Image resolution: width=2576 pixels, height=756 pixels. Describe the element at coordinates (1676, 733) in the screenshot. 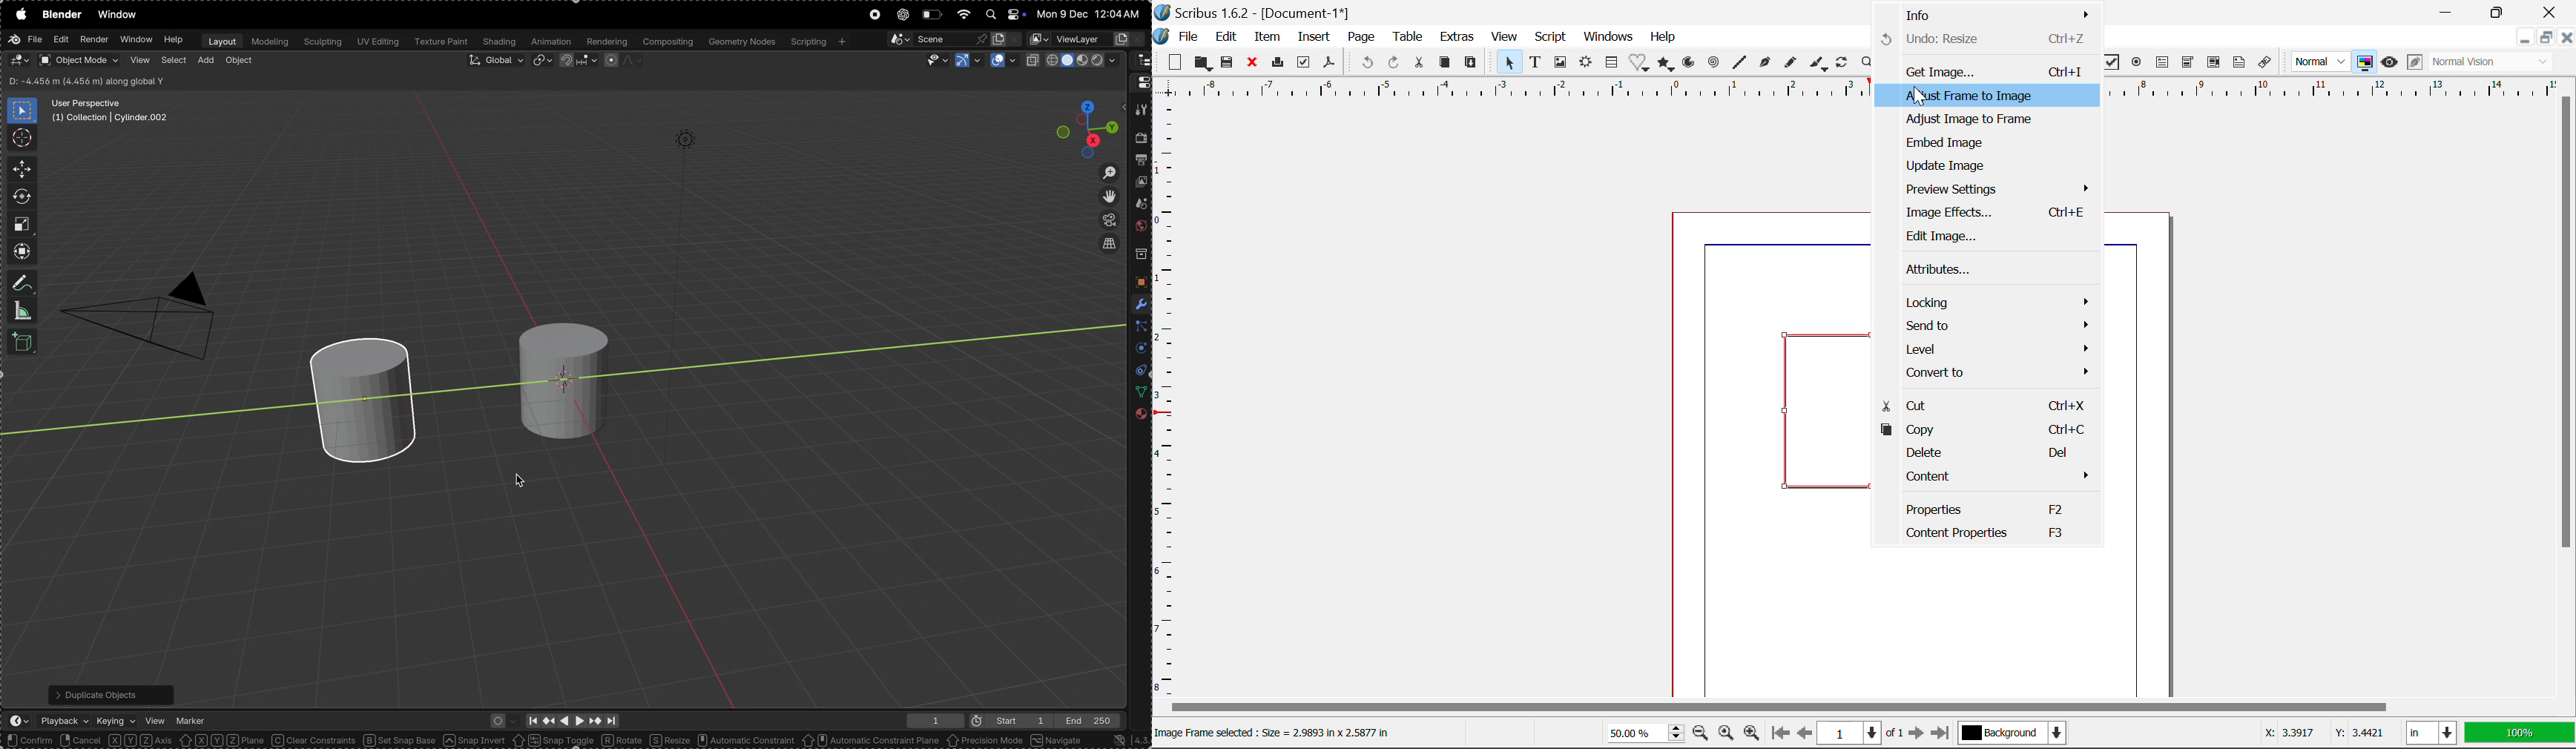

I see `Zoom Settings Bar` at that location.